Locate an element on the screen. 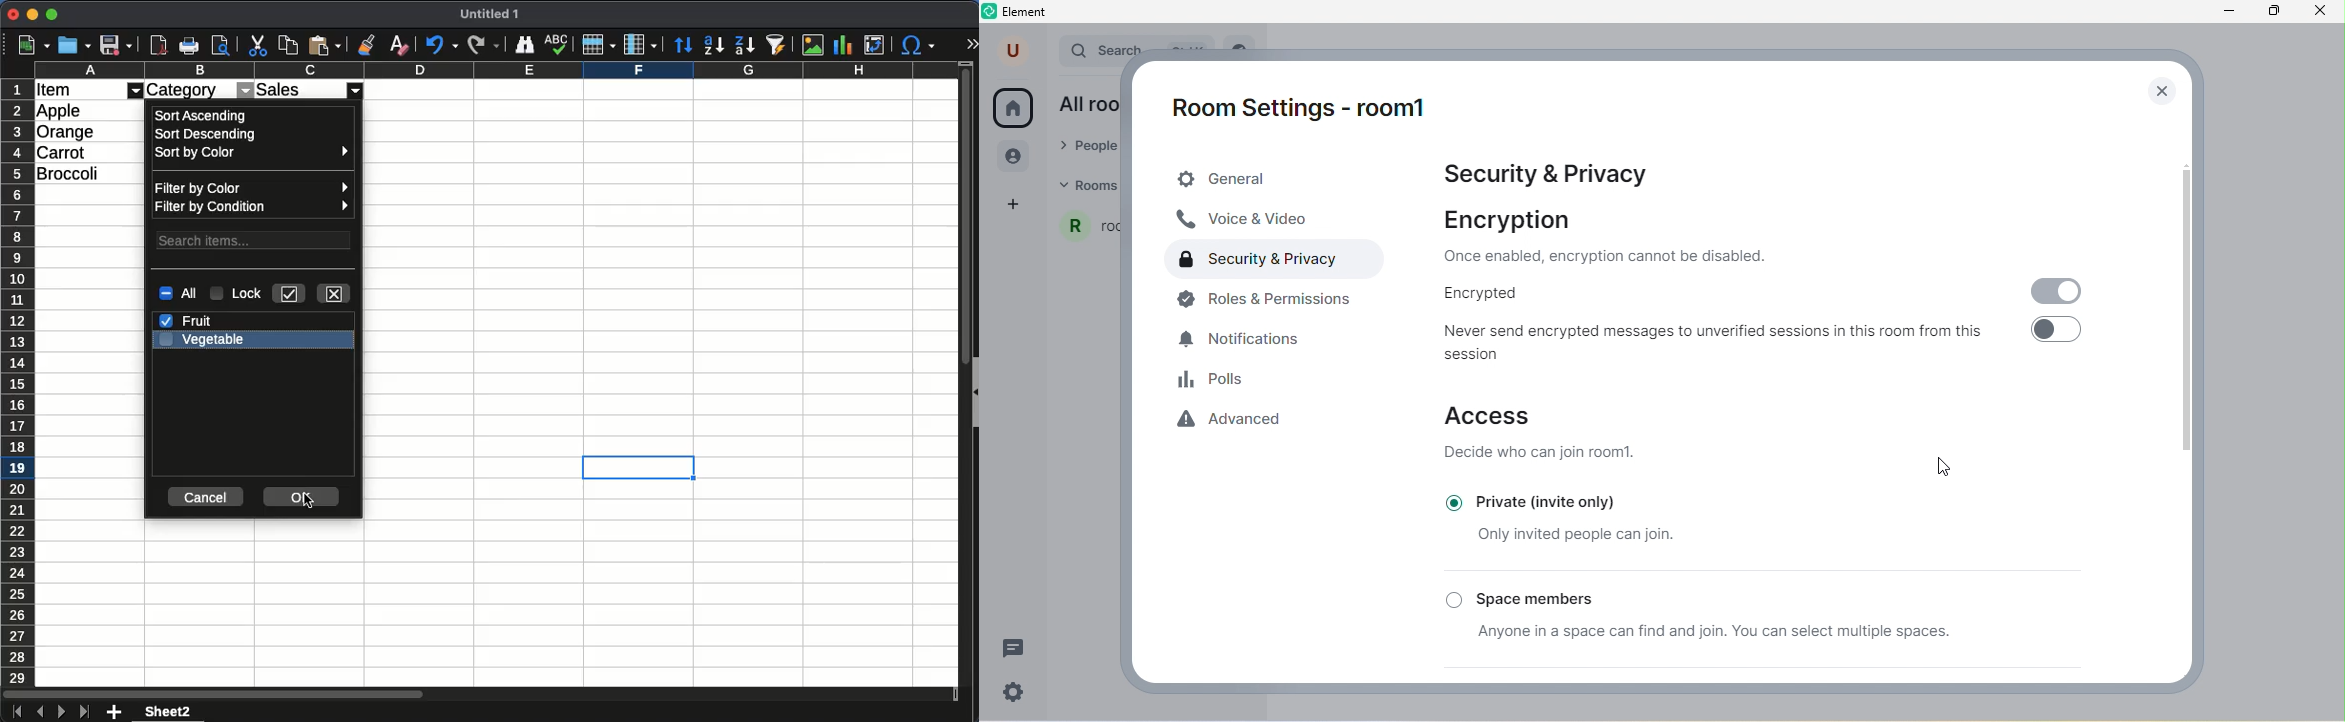 This screenshot has height=728, width=2352. vertical scroll bar is located at coordinates (2181, 313).